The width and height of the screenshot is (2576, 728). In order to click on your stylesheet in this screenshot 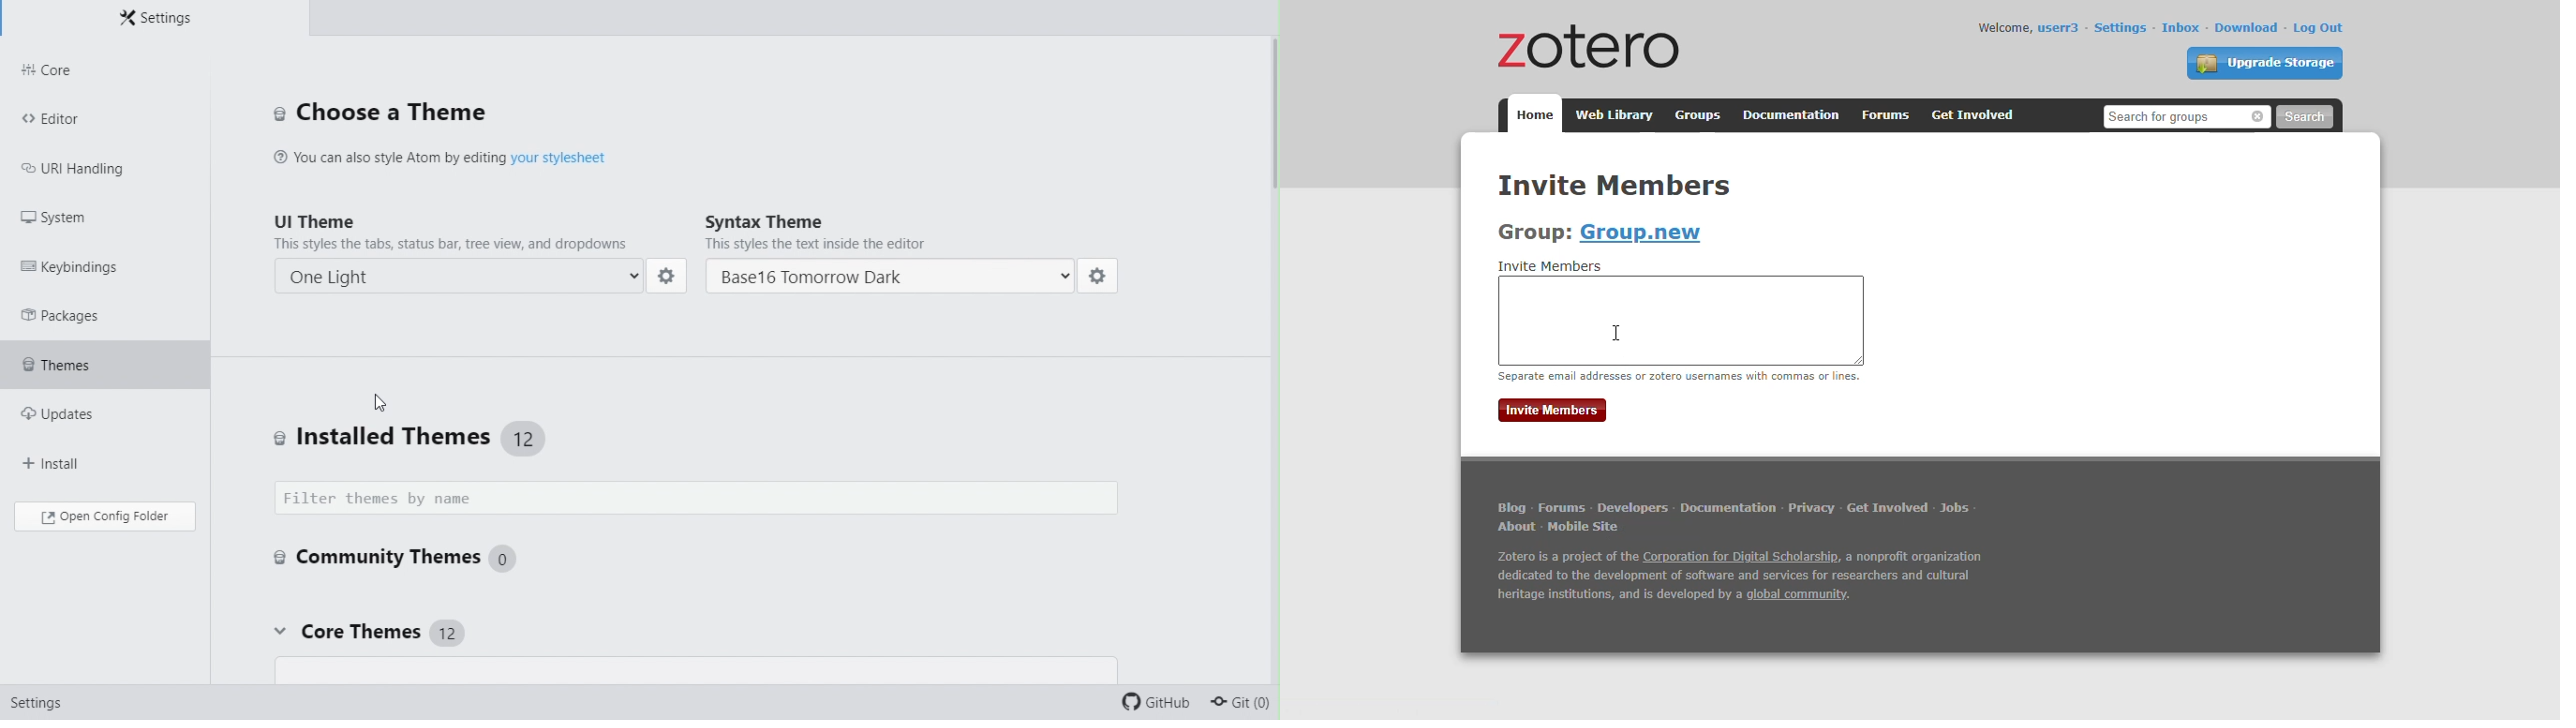, I will do `click(559, 158)`.